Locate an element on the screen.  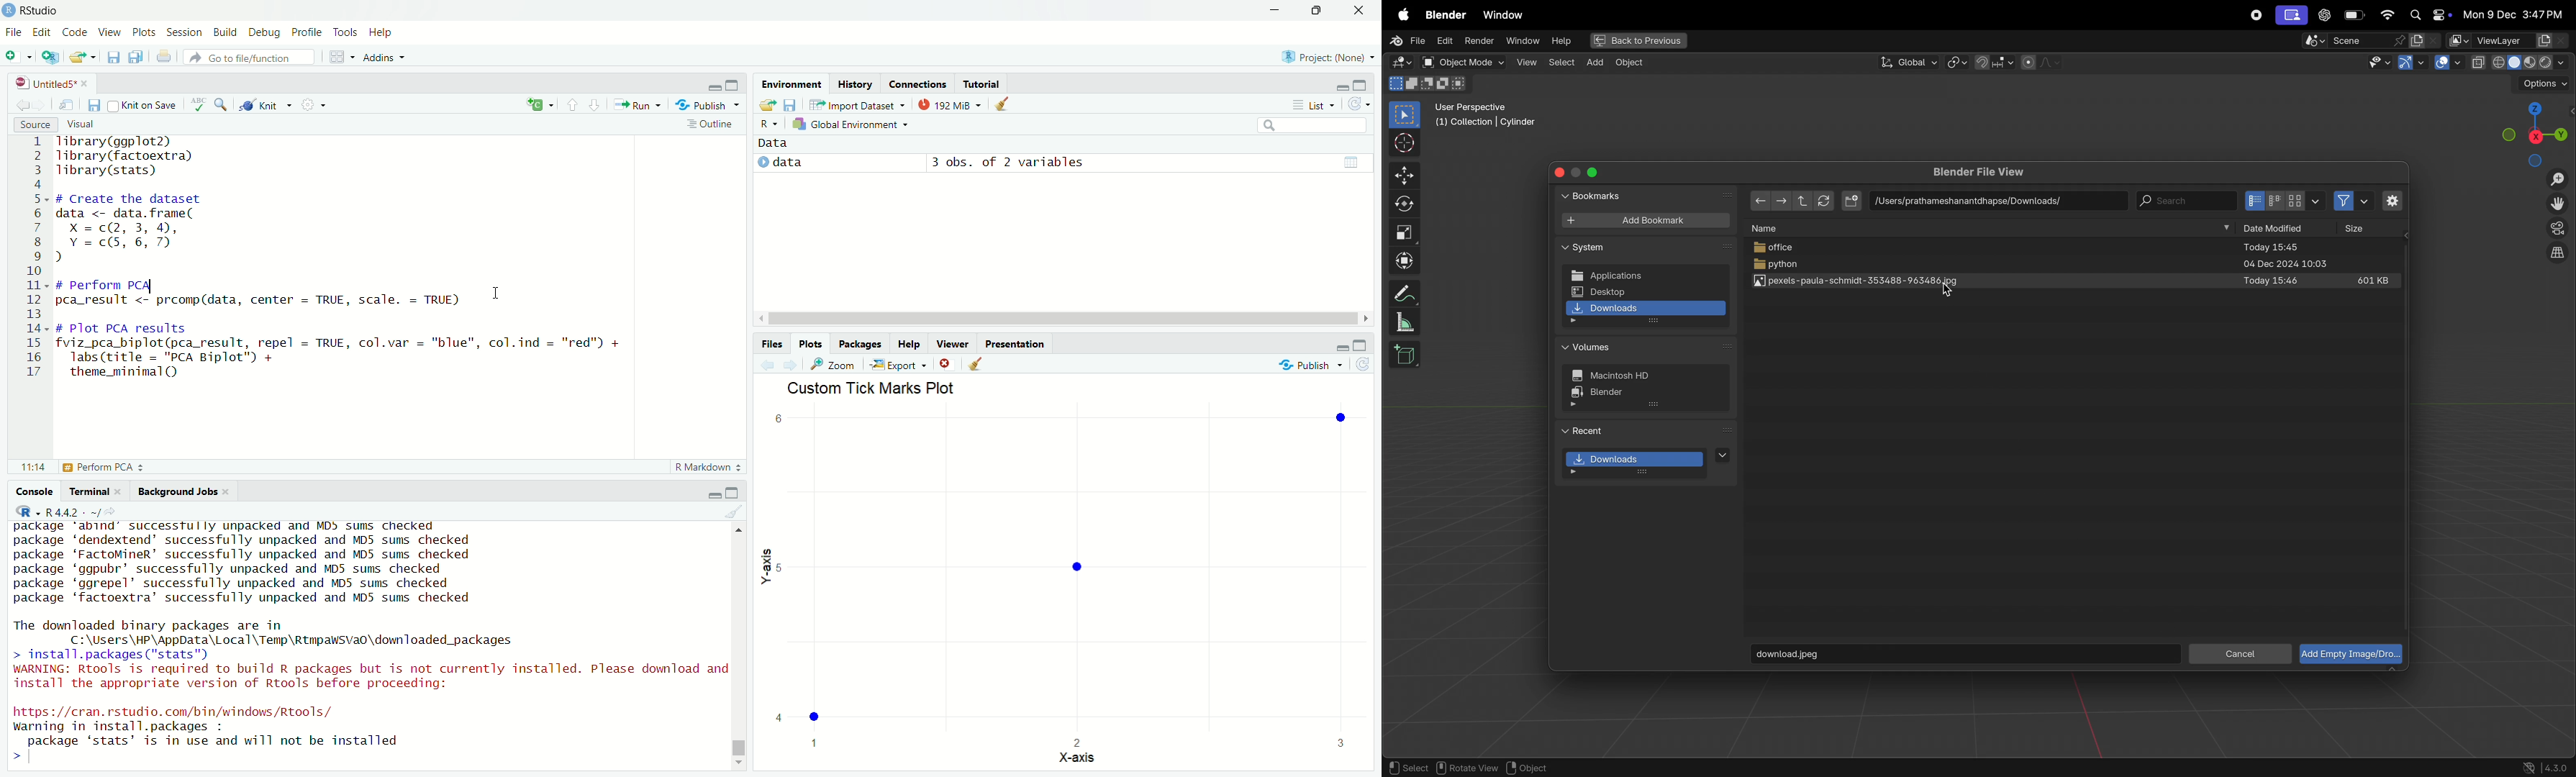
filters is located at coordinates (2351, 202).